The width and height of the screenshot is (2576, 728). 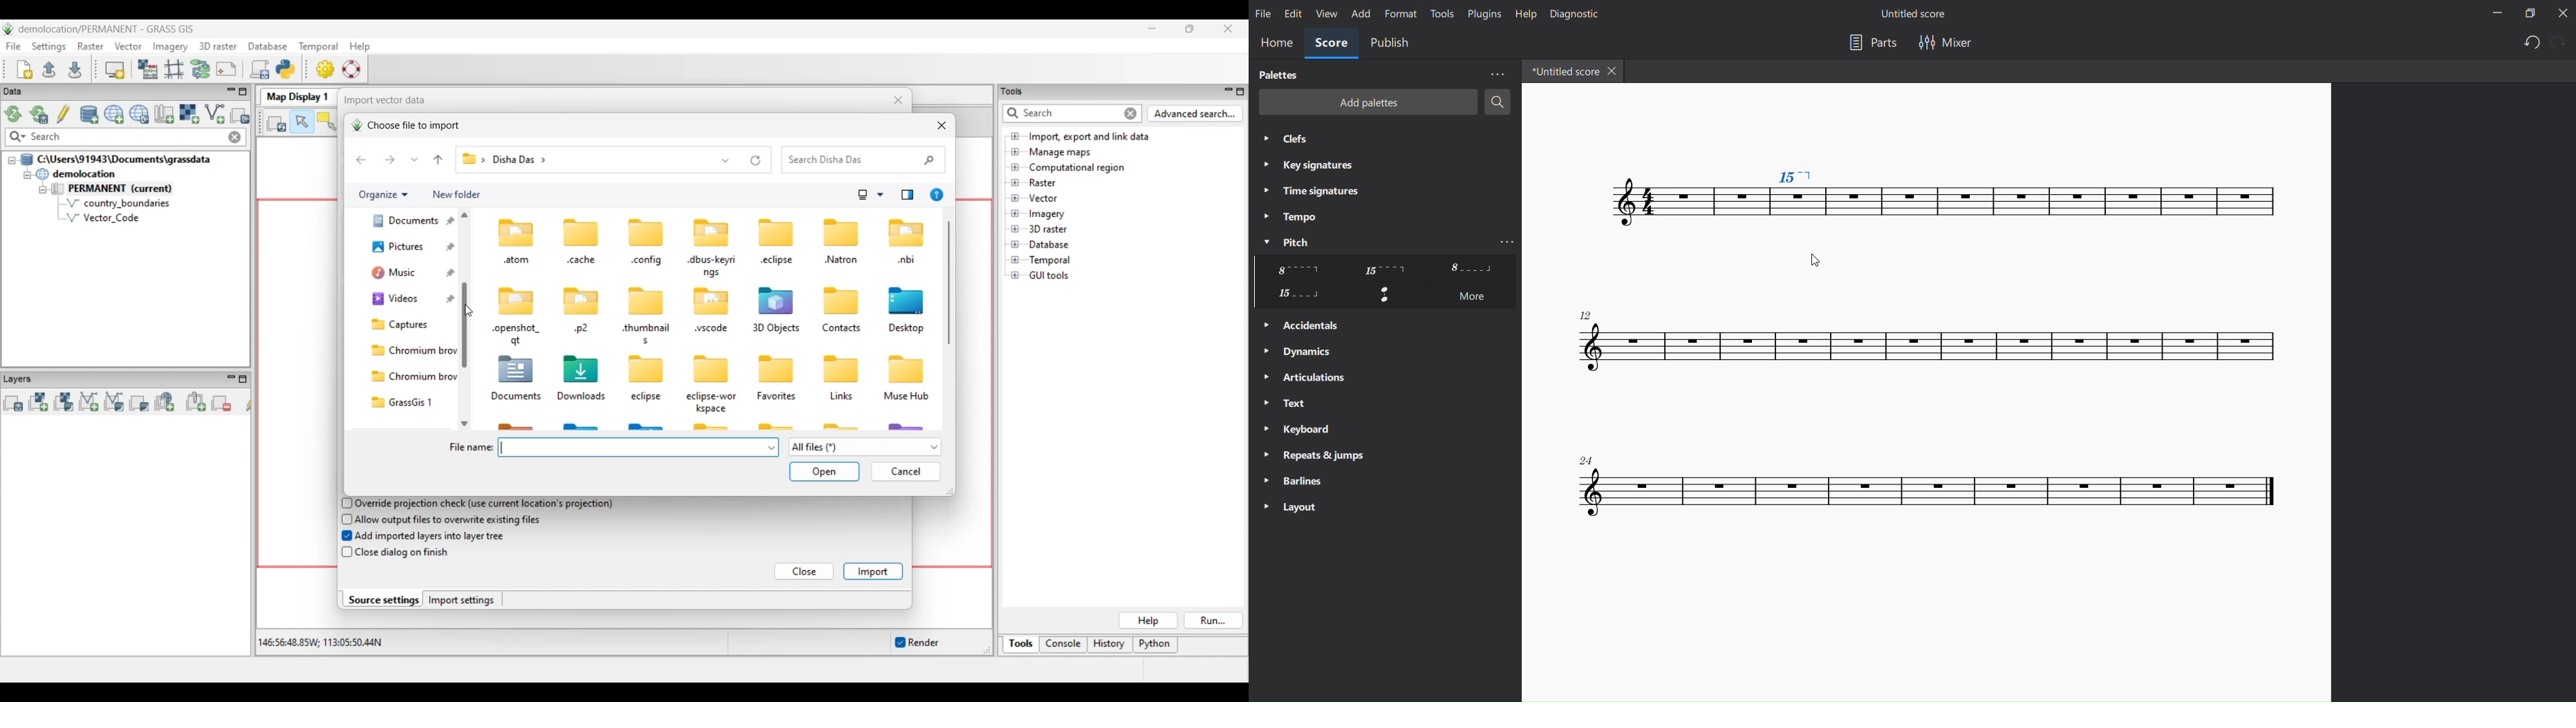 What do you see at coordinates (1525, 15) in the screenshot?
I see `help` at bounding box center [1525, 15].